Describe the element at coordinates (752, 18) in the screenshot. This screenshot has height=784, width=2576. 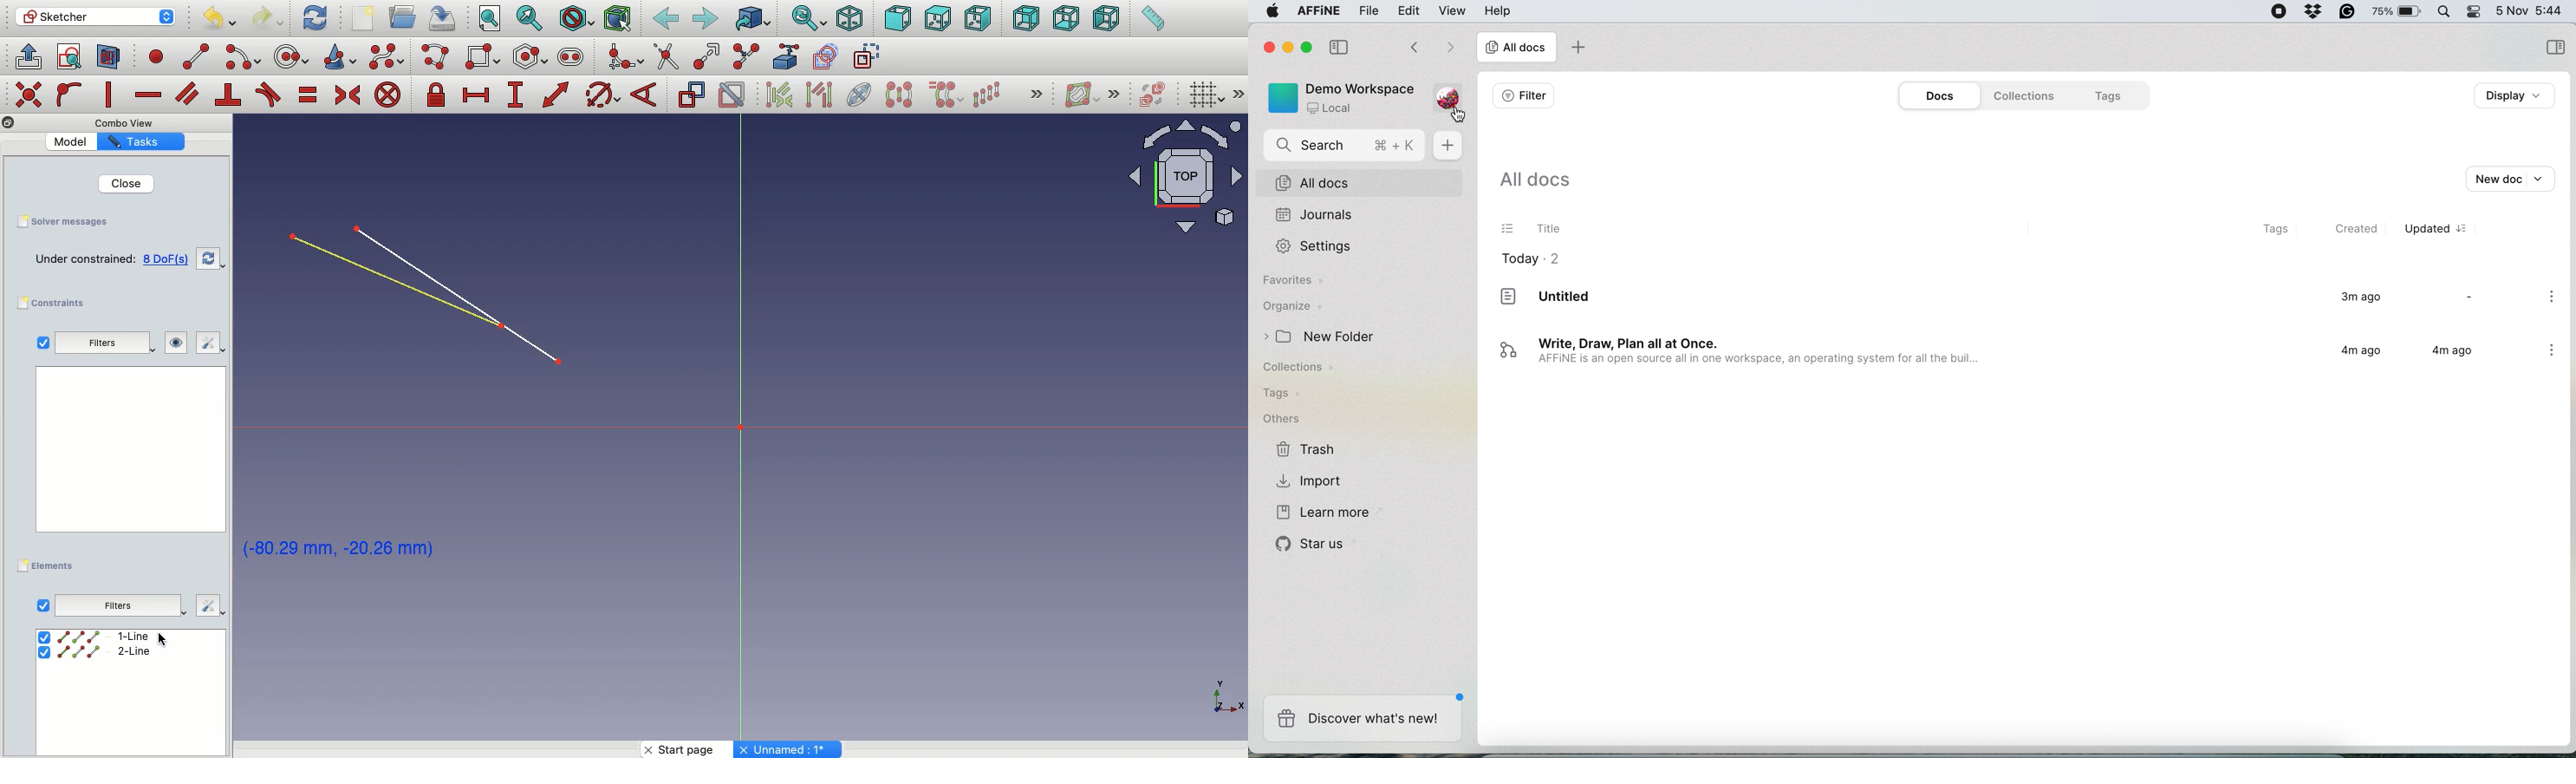
I see `Go to linked object` at that location.